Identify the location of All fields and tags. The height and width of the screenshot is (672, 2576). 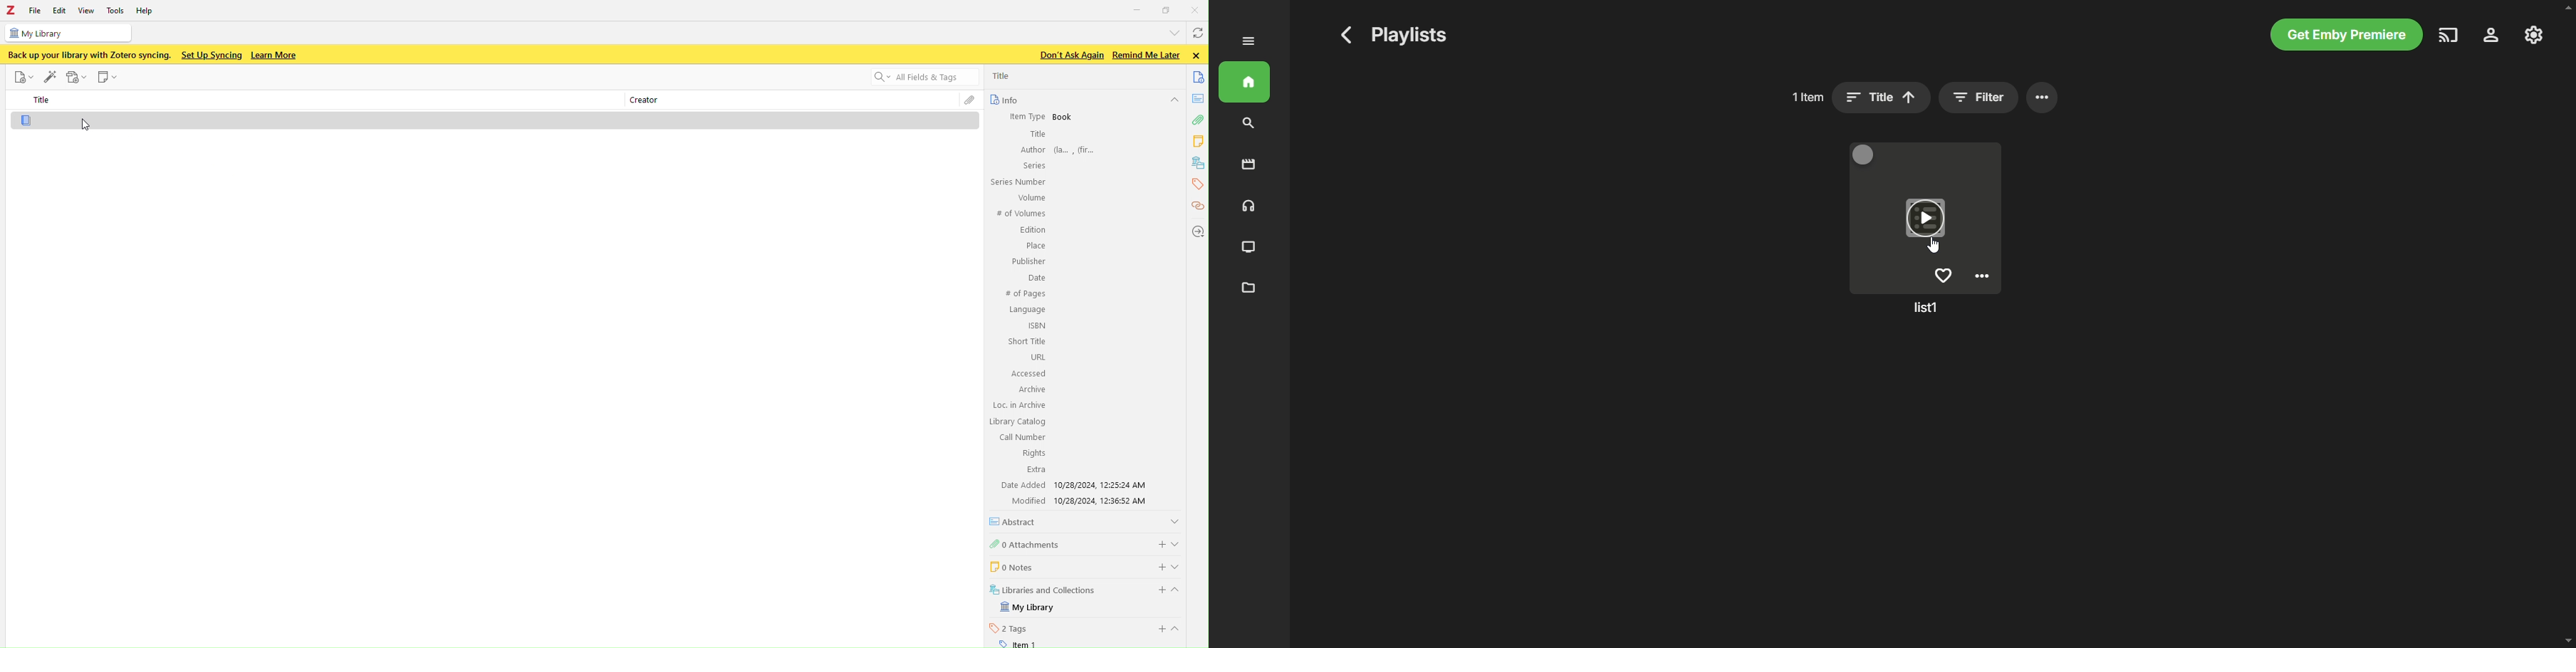
(917, 78).